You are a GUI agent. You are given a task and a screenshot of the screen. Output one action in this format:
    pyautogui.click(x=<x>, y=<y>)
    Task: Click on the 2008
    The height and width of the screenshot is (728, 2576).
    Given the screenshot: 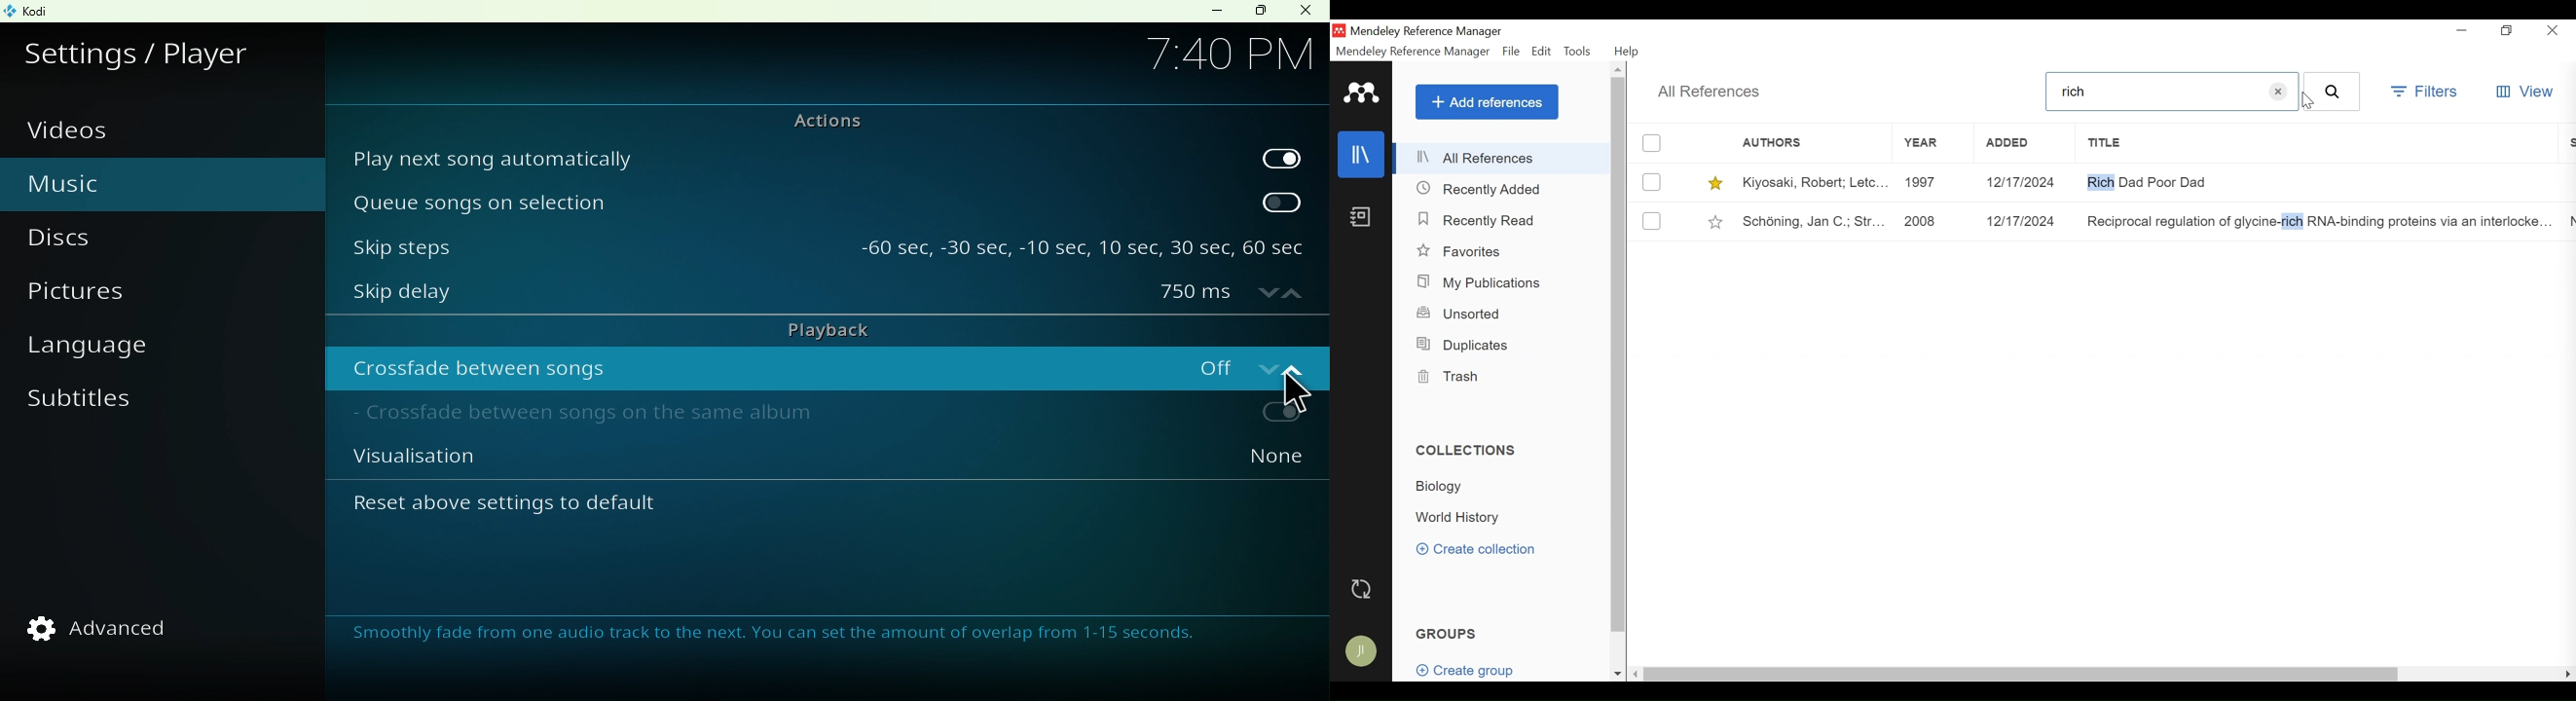 What is the action you would take?
    pyautogui.click(x=1929, y=219)
    